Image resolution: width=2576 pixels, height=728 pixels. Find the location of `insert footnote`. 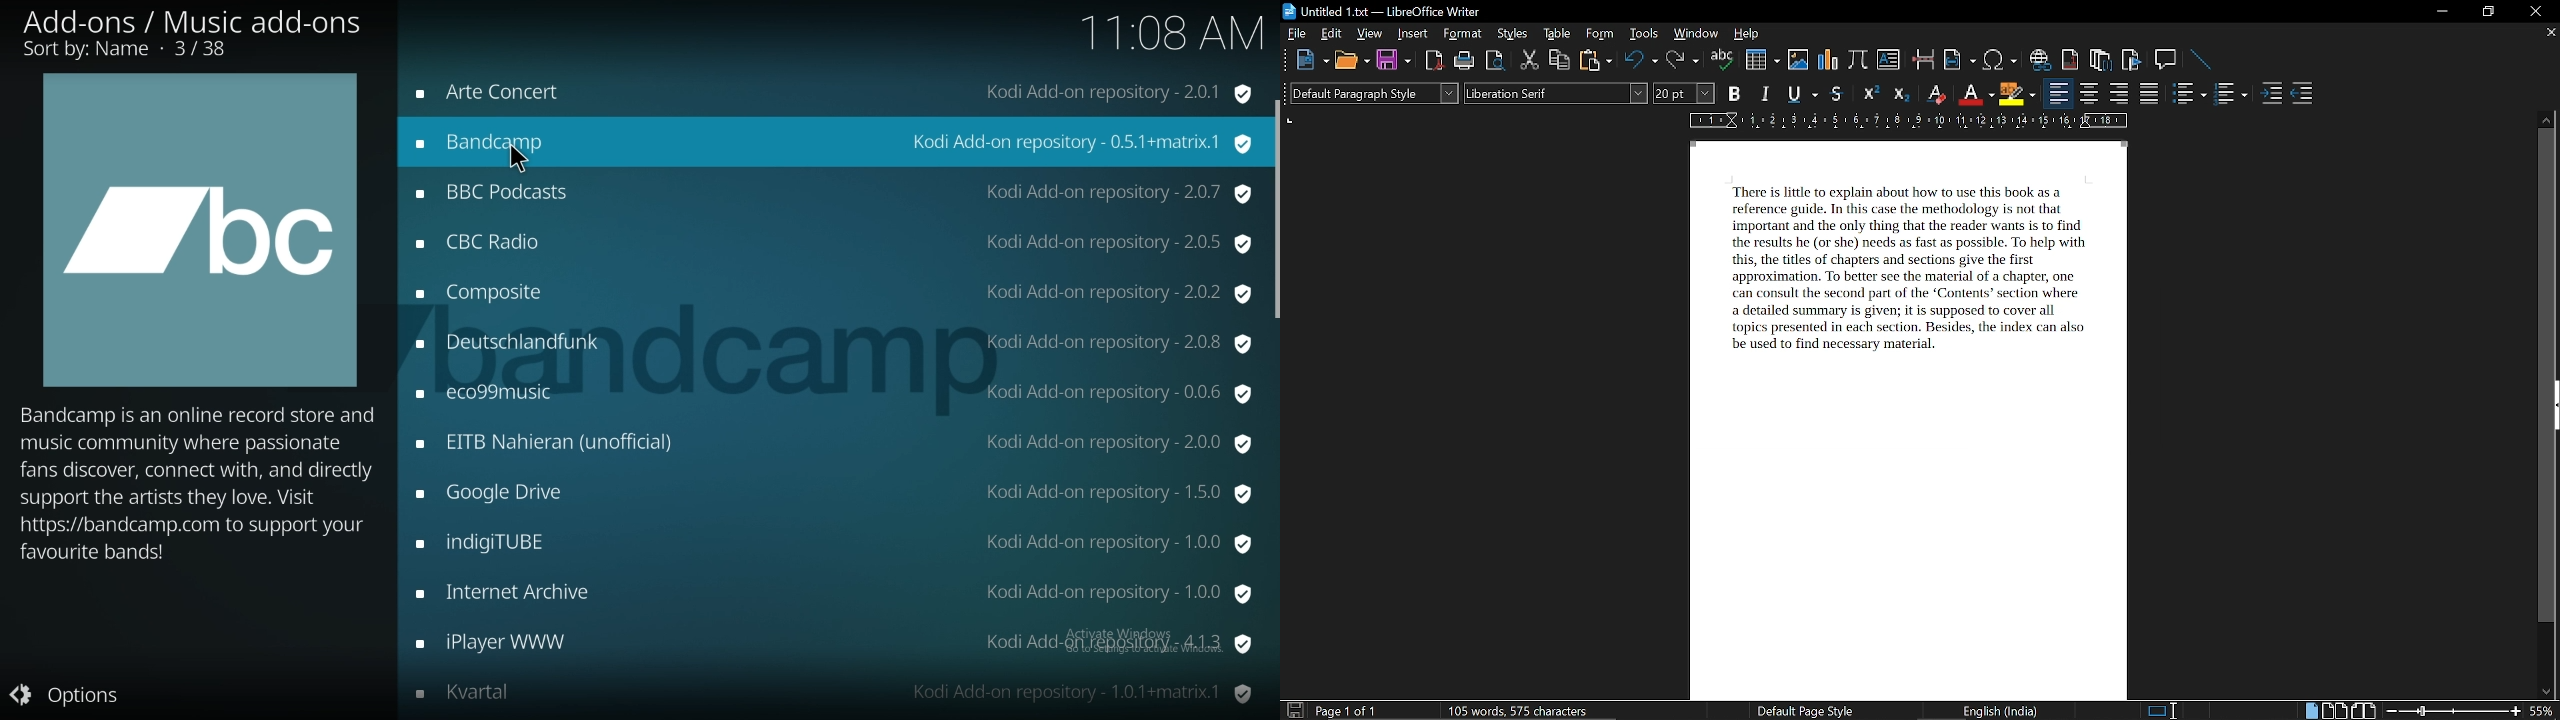

insert footnote is located at coordinates (2071, 59).